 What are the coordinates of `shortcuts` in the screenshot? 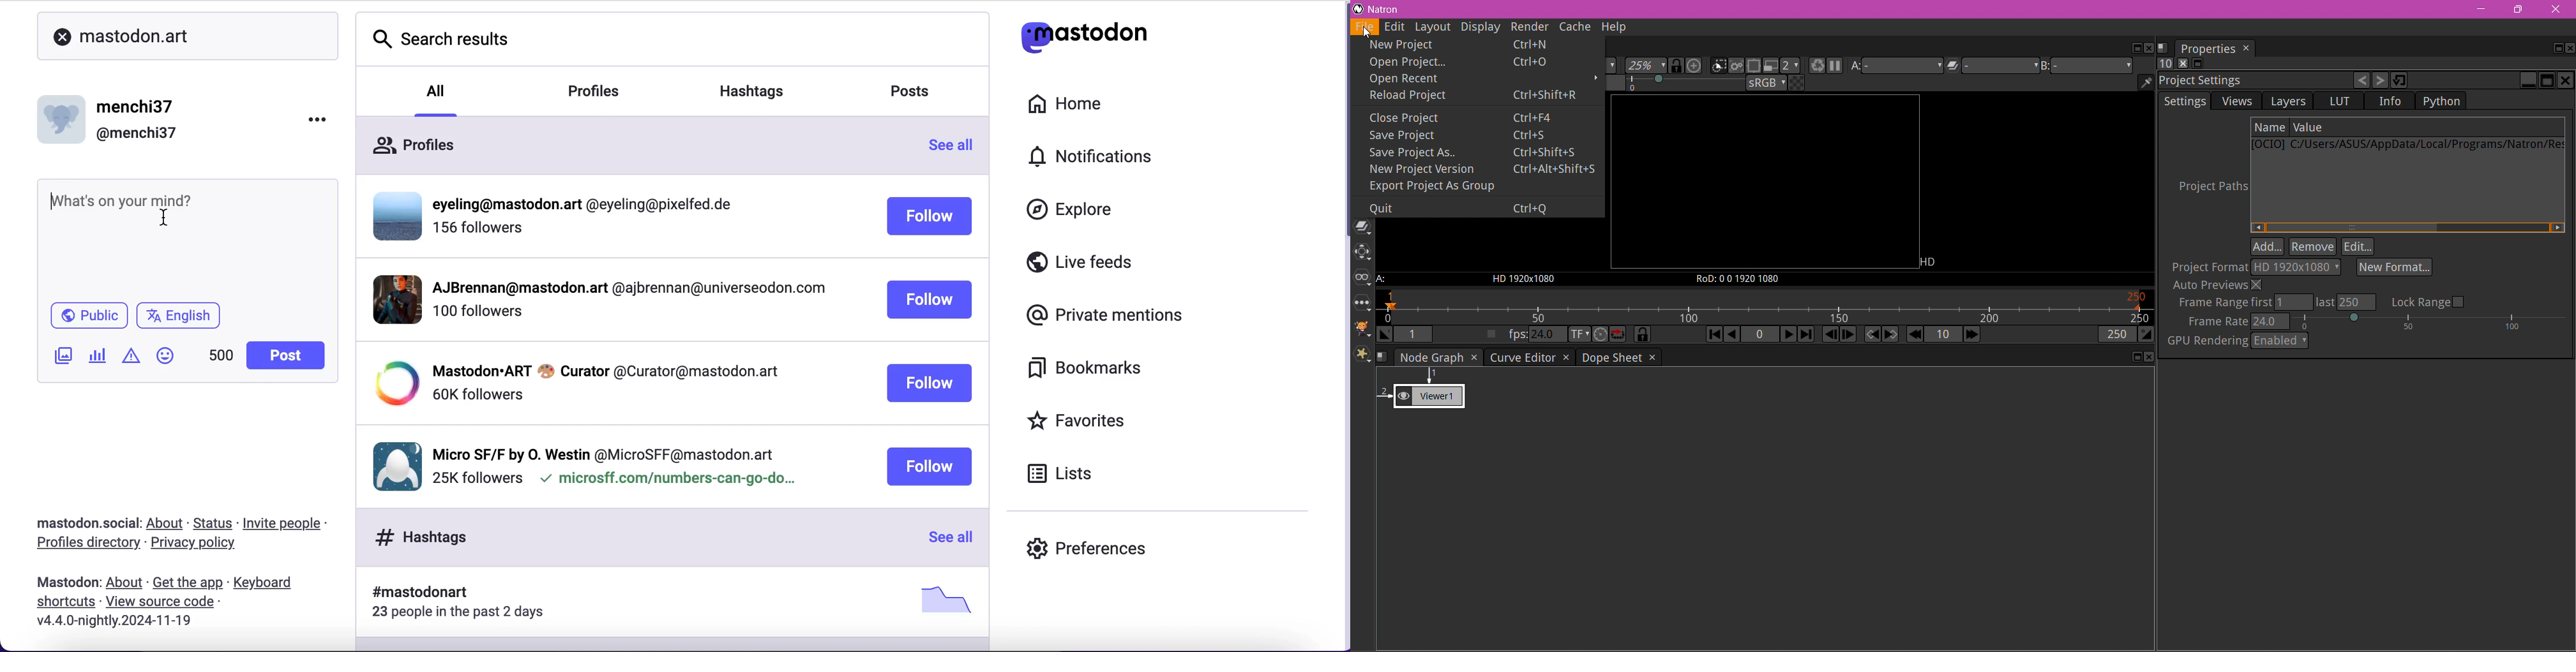 It's located at (63, 604).